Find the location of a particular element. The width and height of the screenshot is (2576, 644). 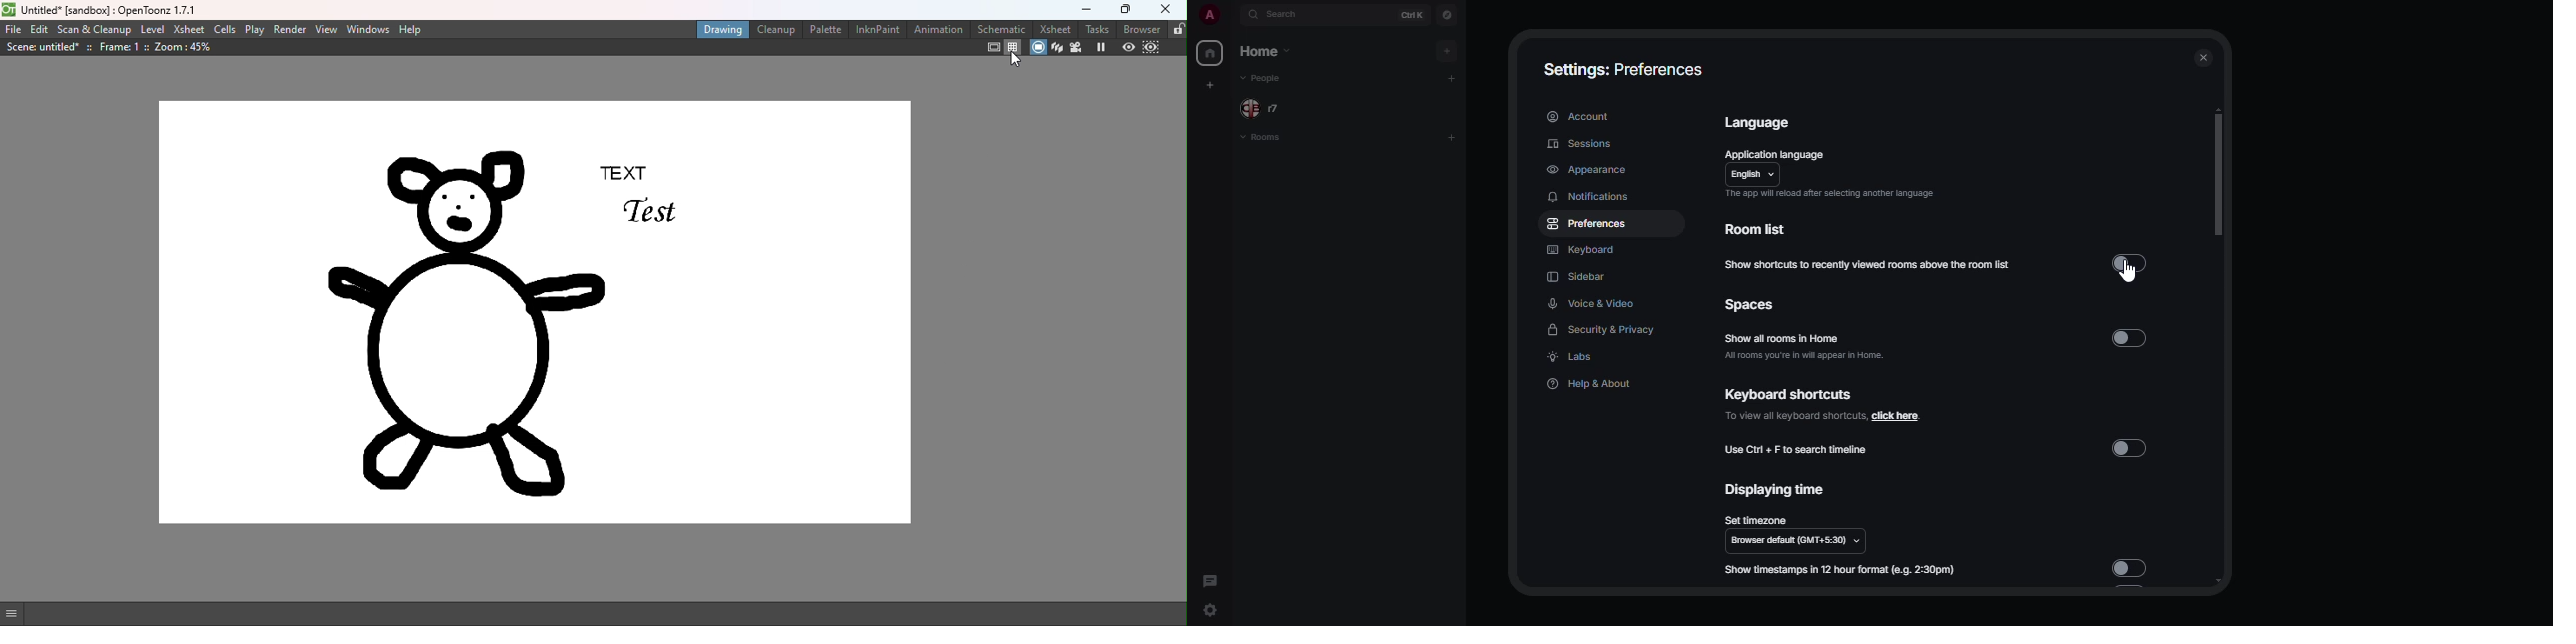

Play is located at coordinates (254, 30).